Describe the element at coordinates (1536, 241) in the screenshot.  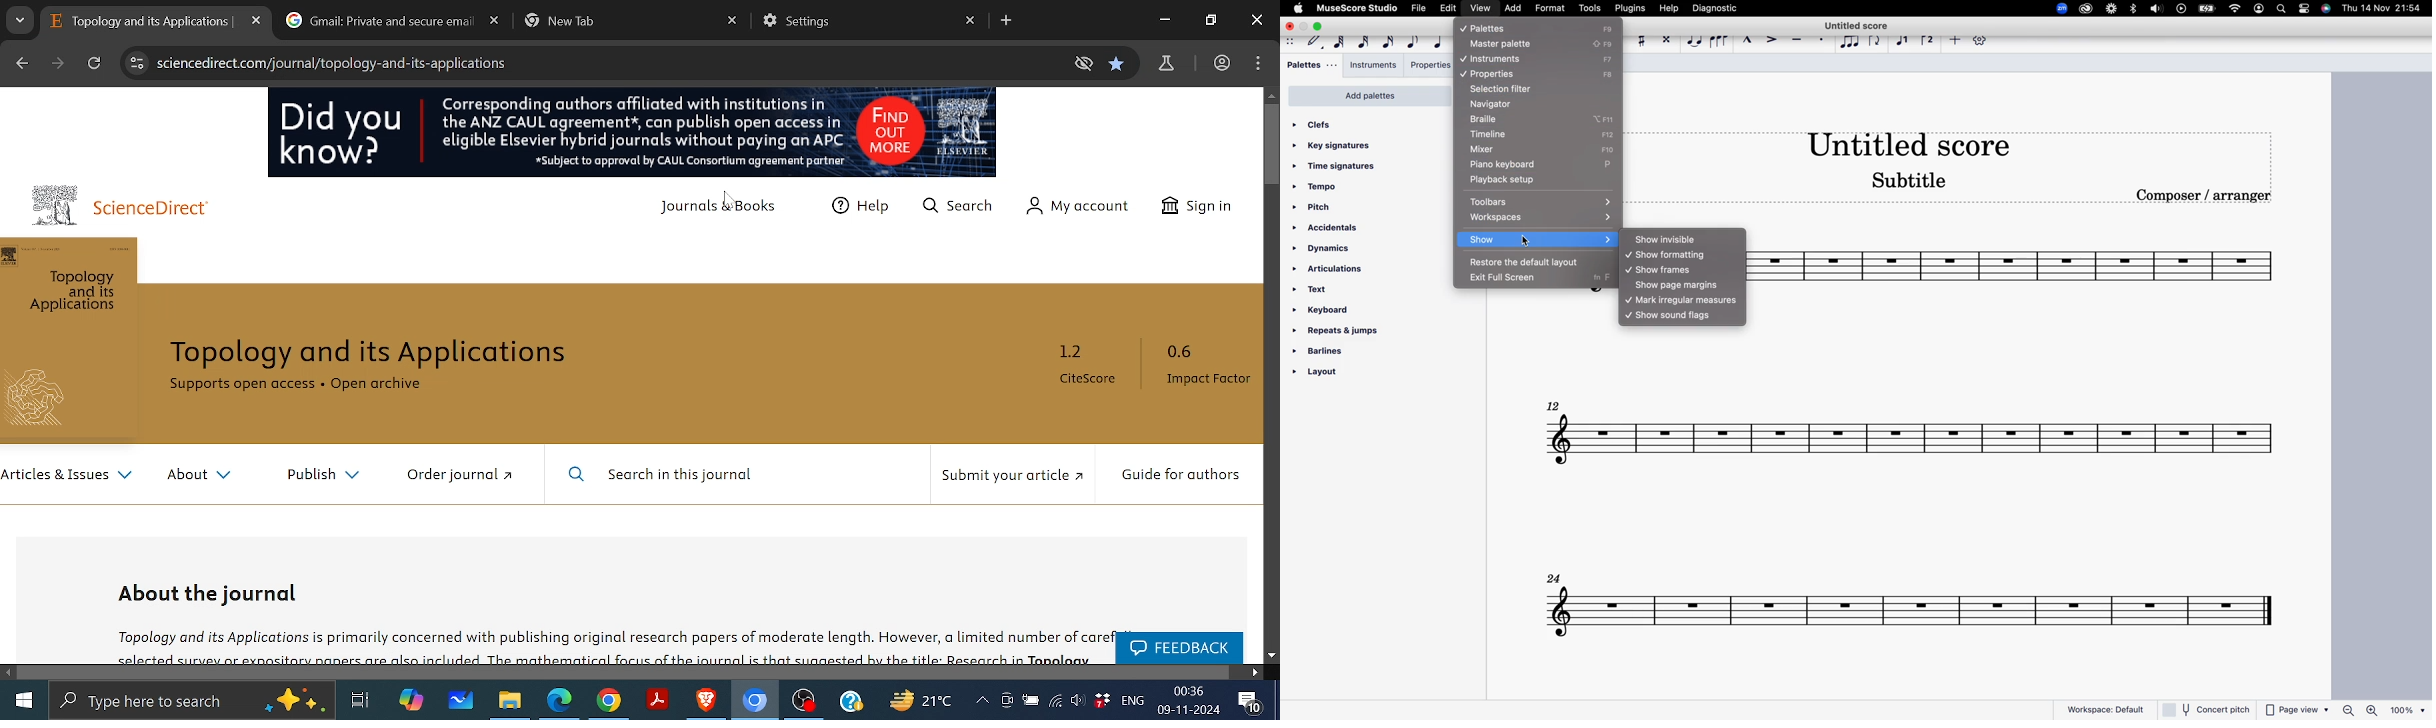
I see `show` at that location.